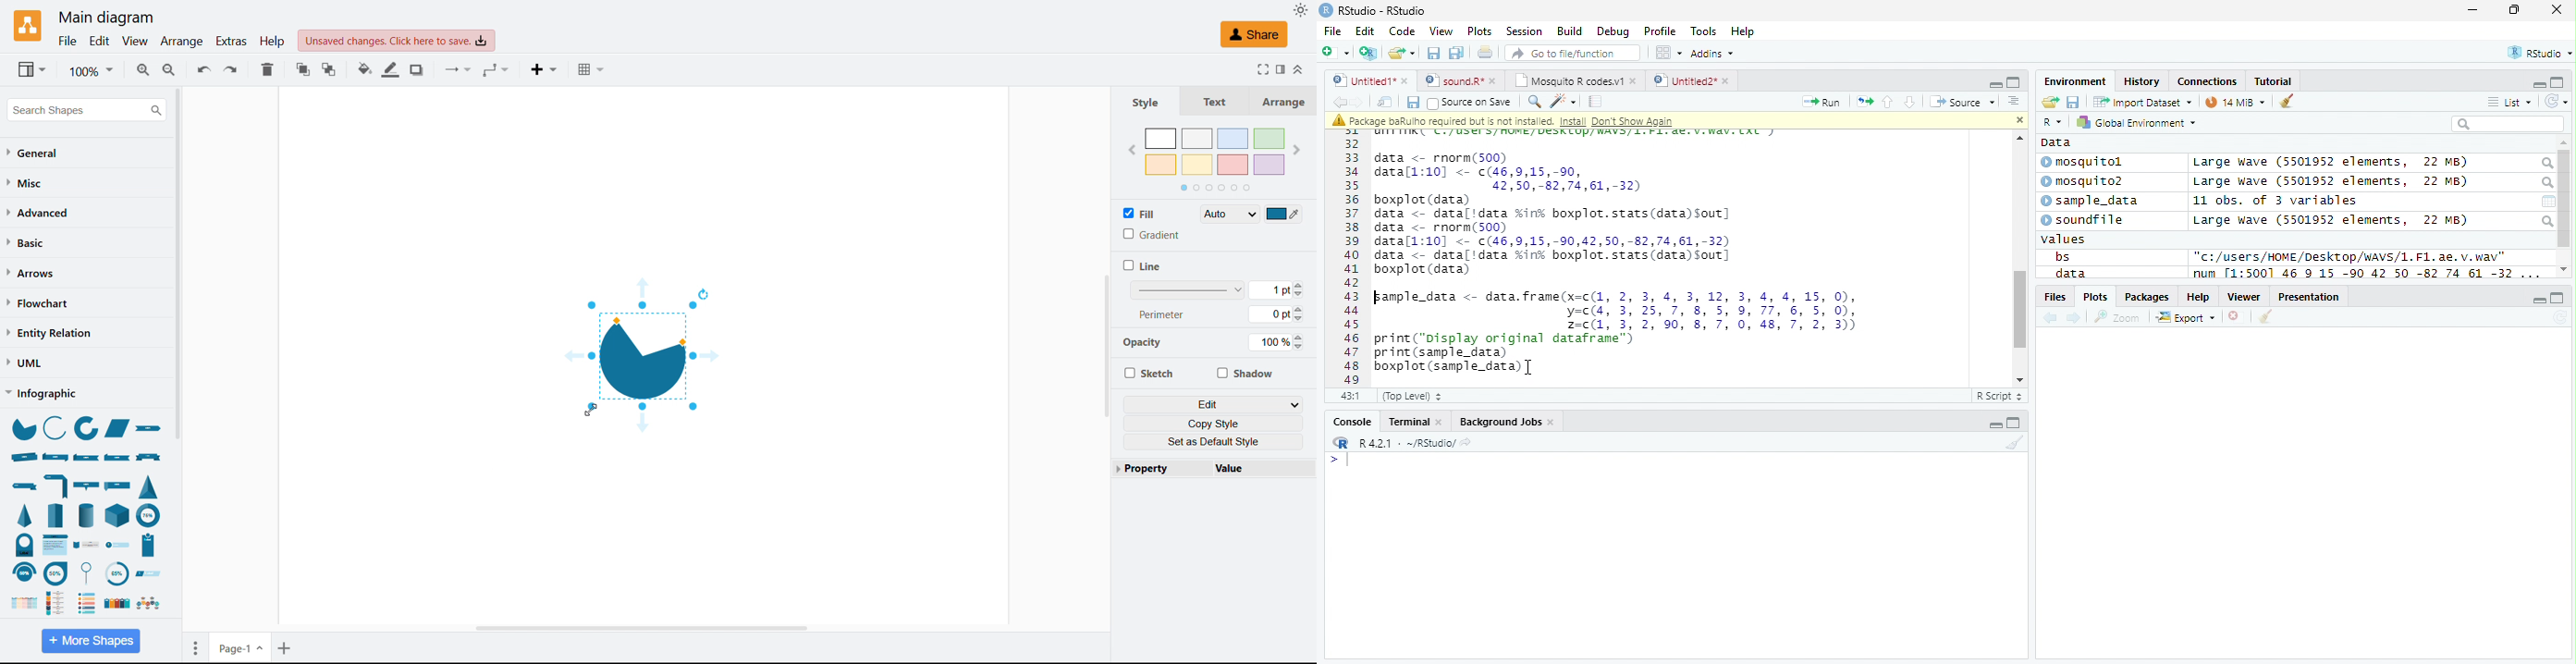 The height and width of the screenshot is (672, 2576). Describe the element at coordinates (2275, 201) in the screenshot. I see `11 obs. of 3 variables` at that location.